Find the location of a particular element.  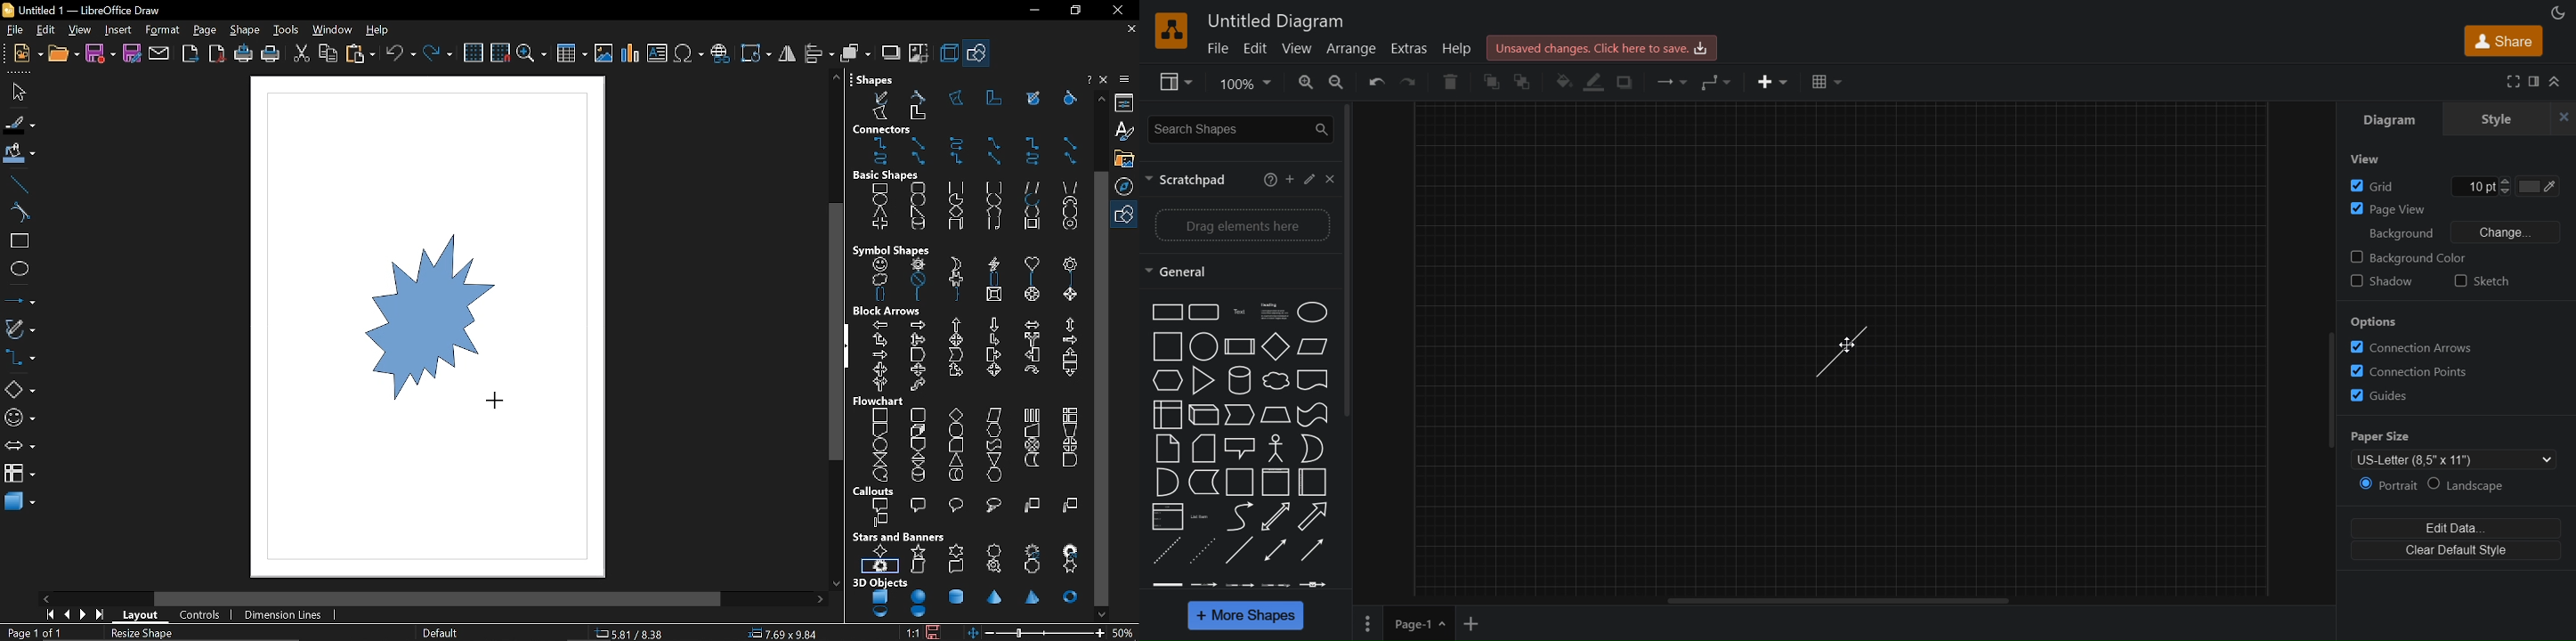

EDit is located at coordinates (46, 30).